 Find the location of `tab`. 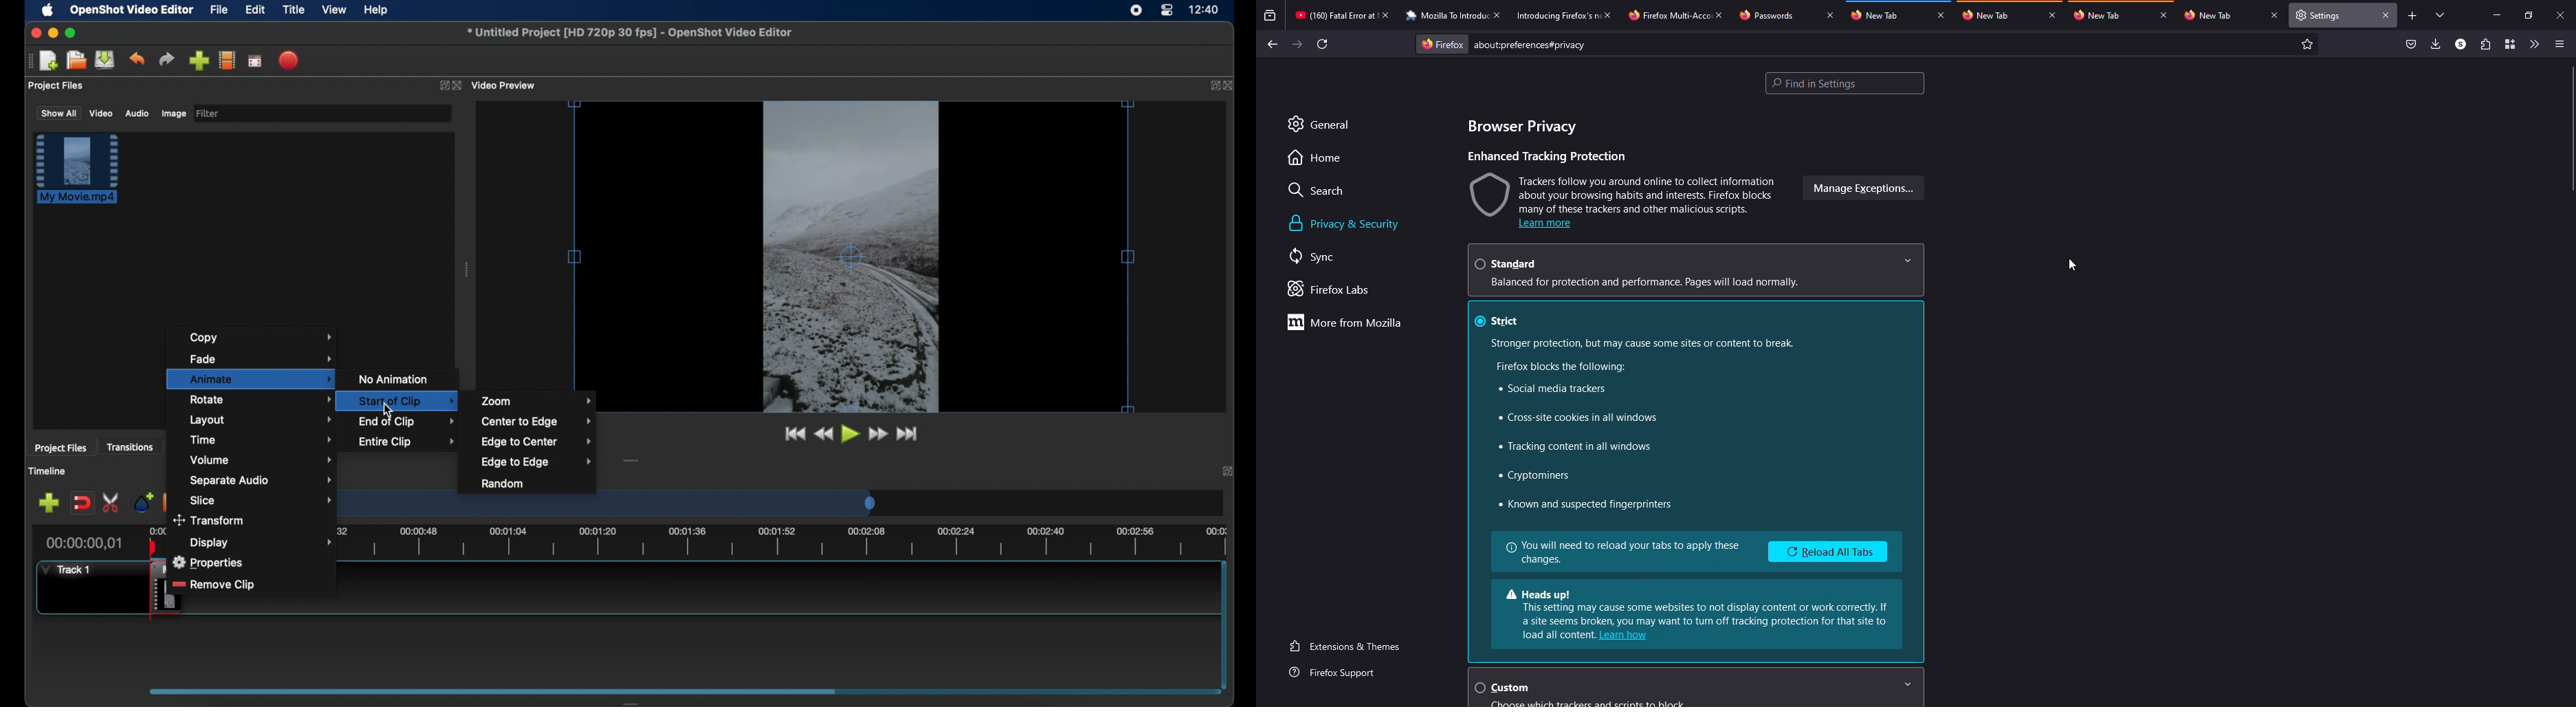

tab is located at coordinates (1557, 16).